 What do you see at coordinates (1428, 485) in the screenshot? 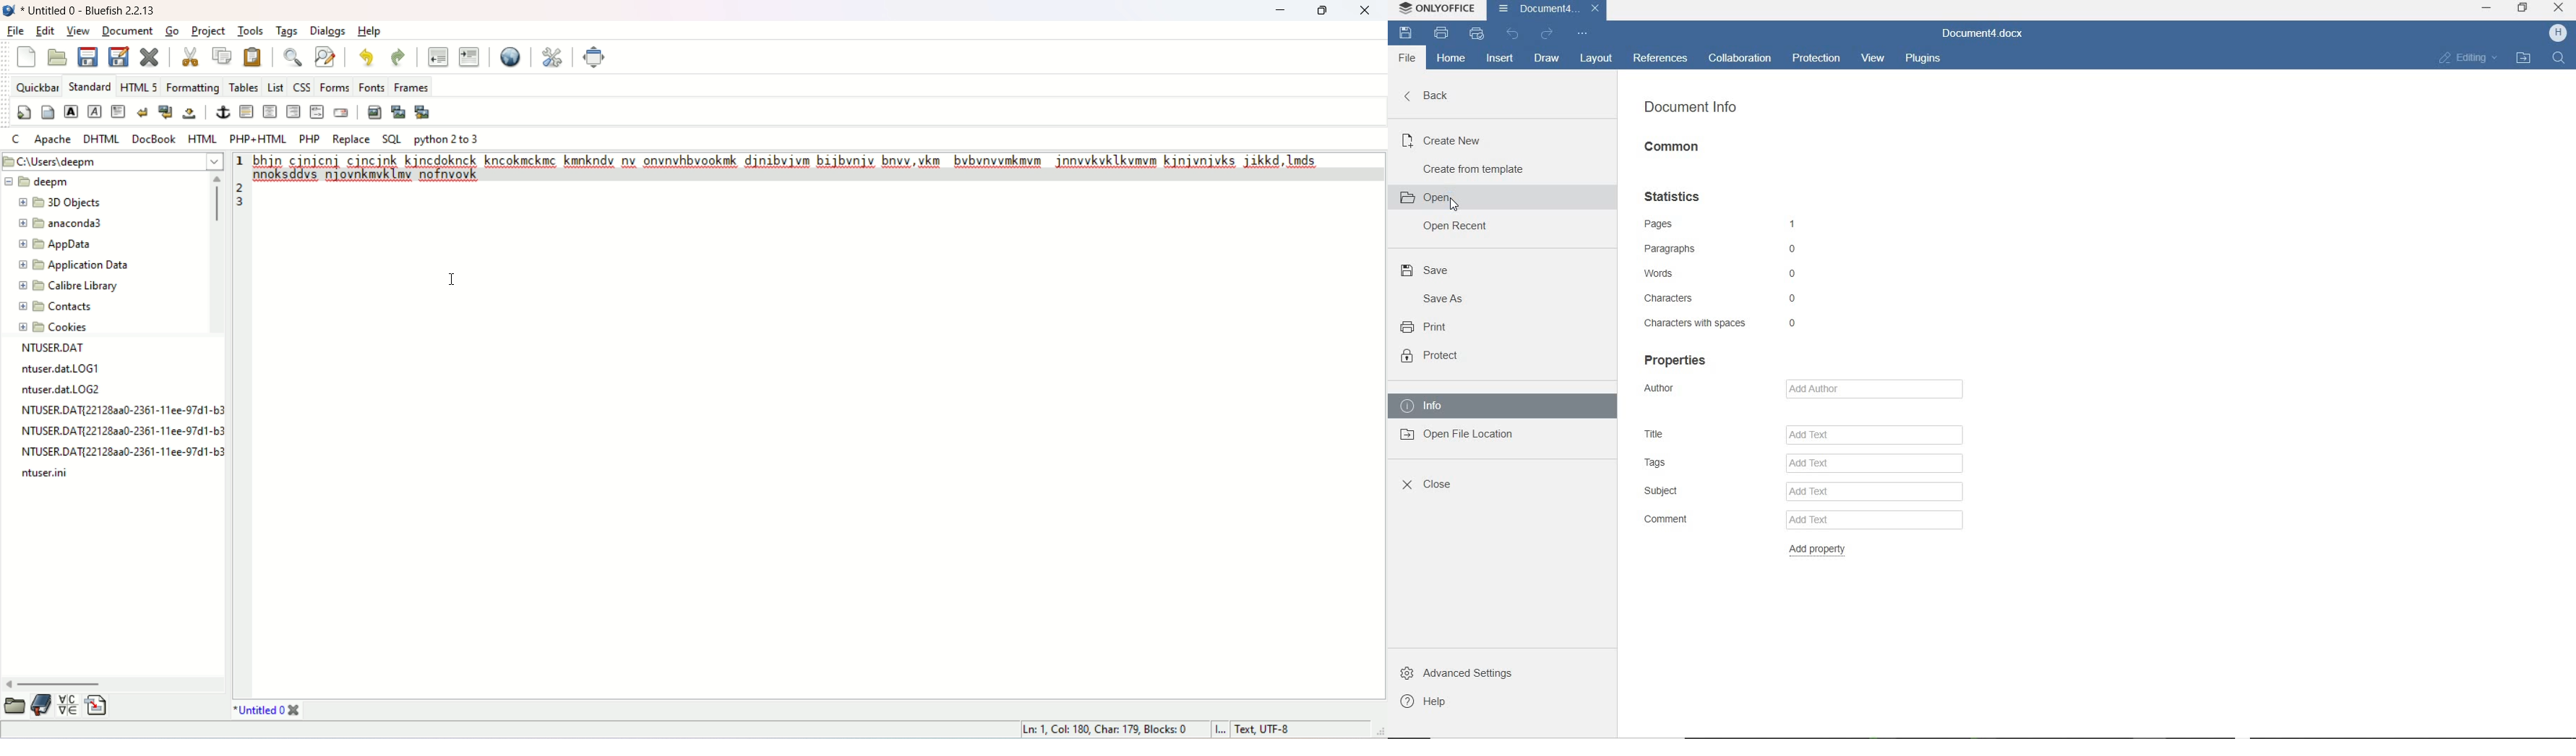
I see `close` at bounding box center [1428, 485].